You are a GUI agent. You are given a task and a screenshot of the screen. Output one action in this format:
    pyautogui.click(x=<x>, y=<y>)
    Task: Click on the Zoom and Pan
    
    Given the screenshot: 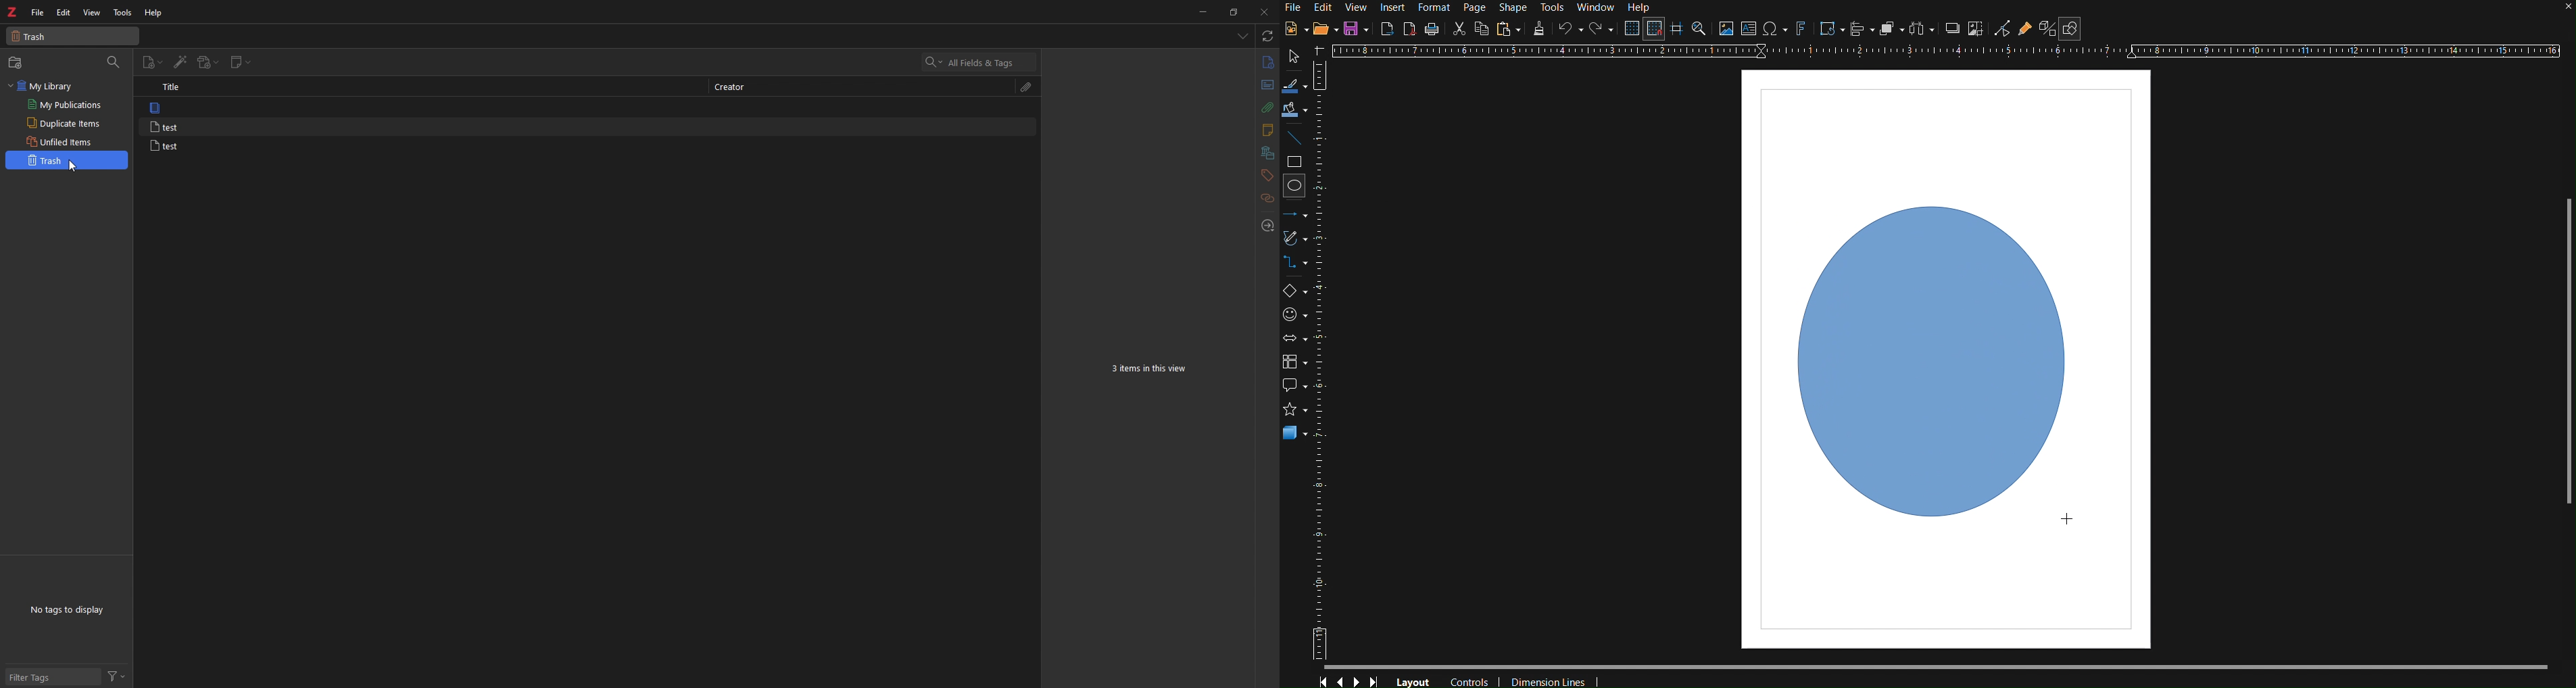 What is the action you would take?
    pyautogui.click(x=1699, y=30)
    